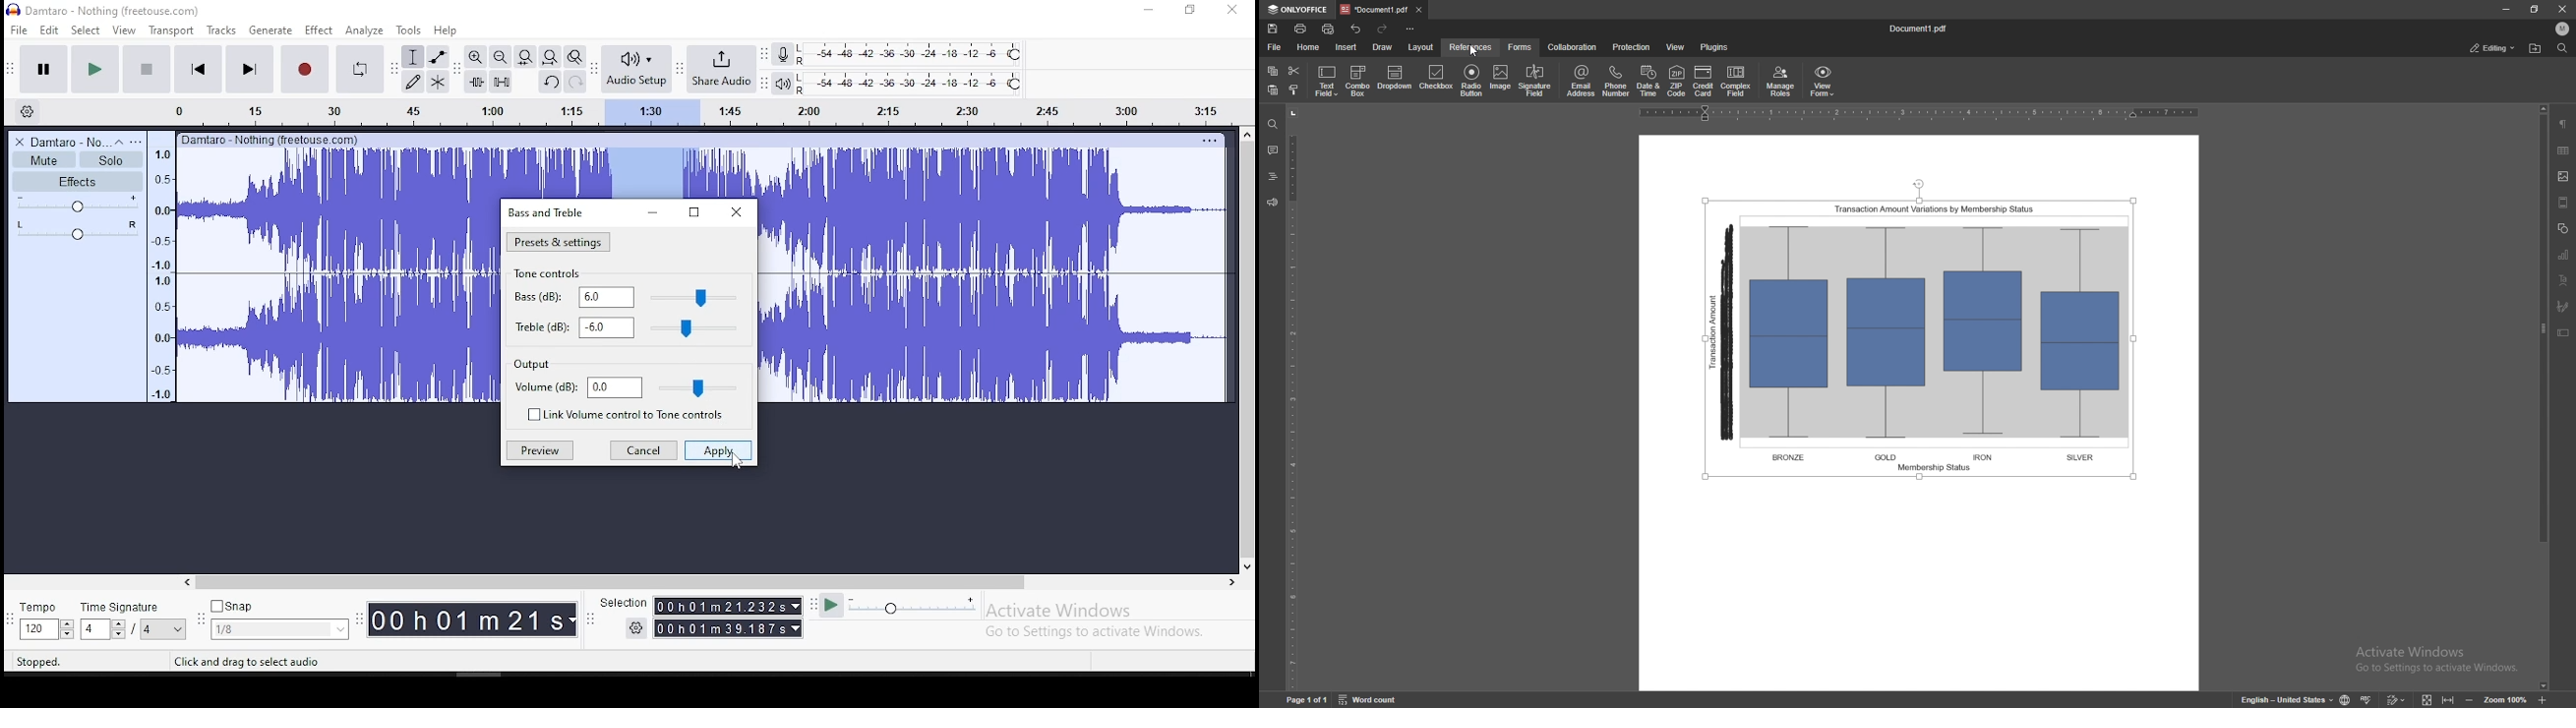  Describe the element at coordinates (1299, 9) in the screenshot. I see `onlyoffice` at that location.